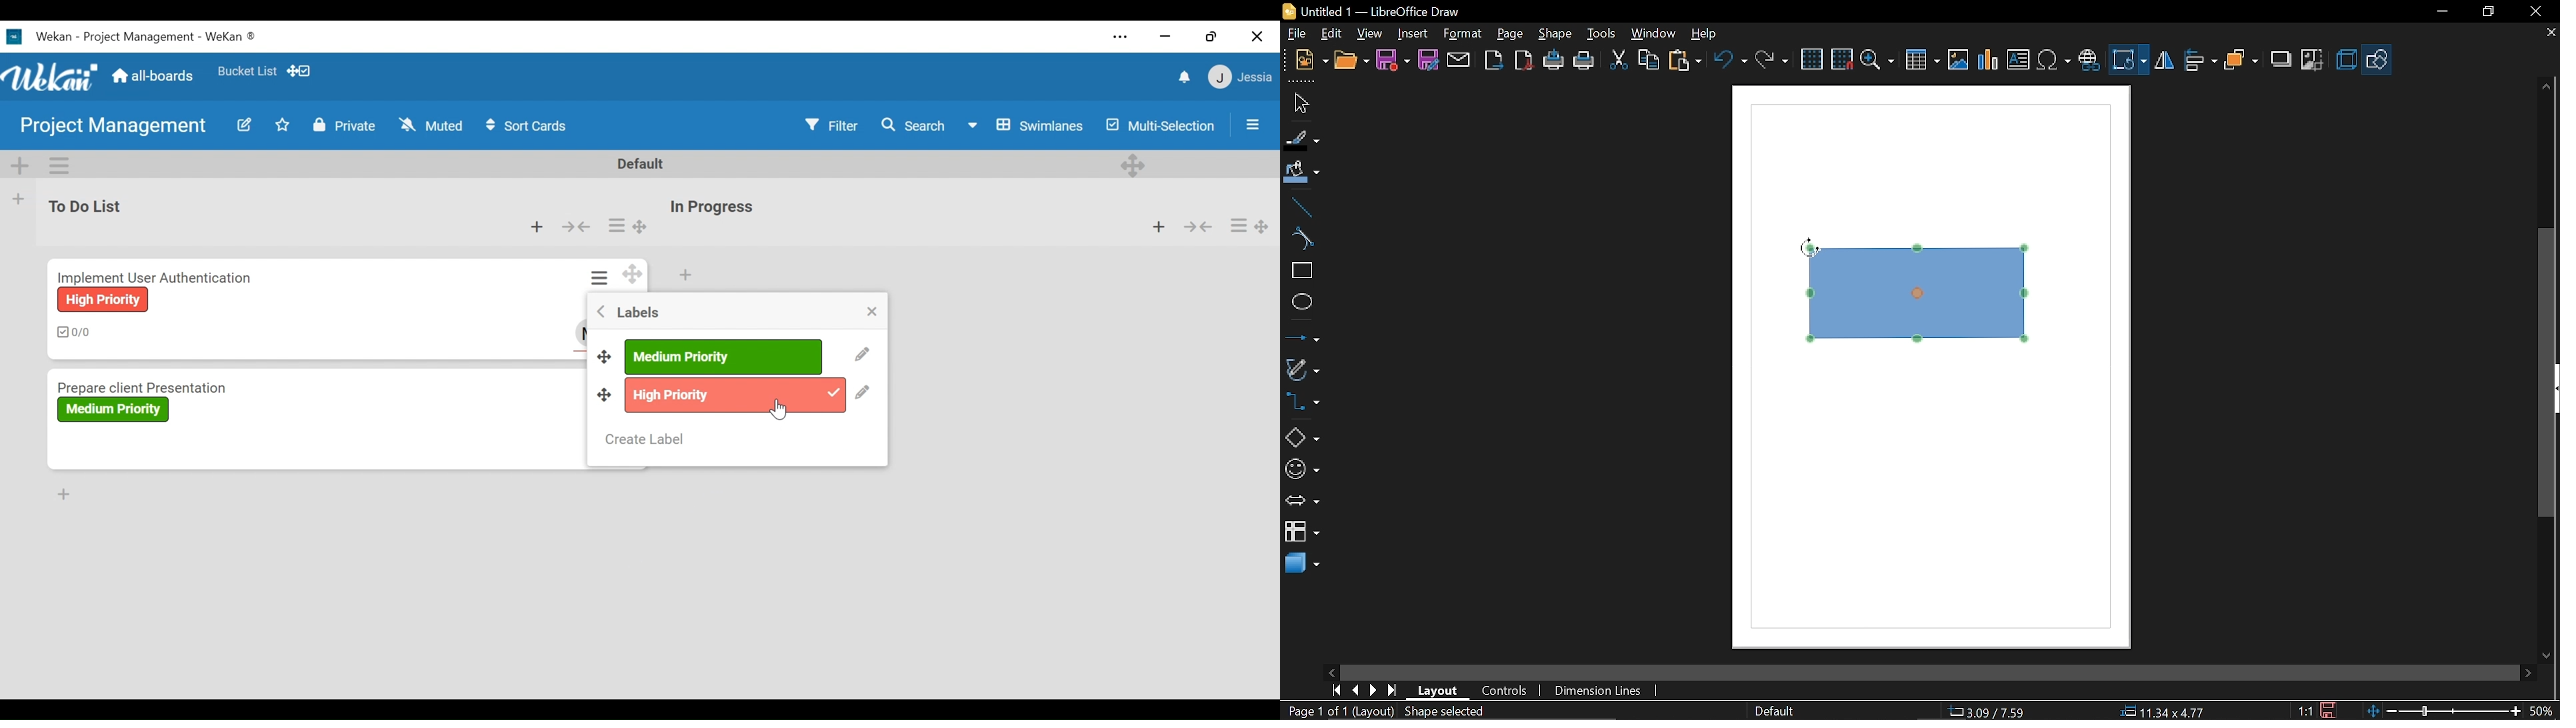  Describe the element at coordinates (76, 332) in the screenshot. I see `Number of checklists` at that location.